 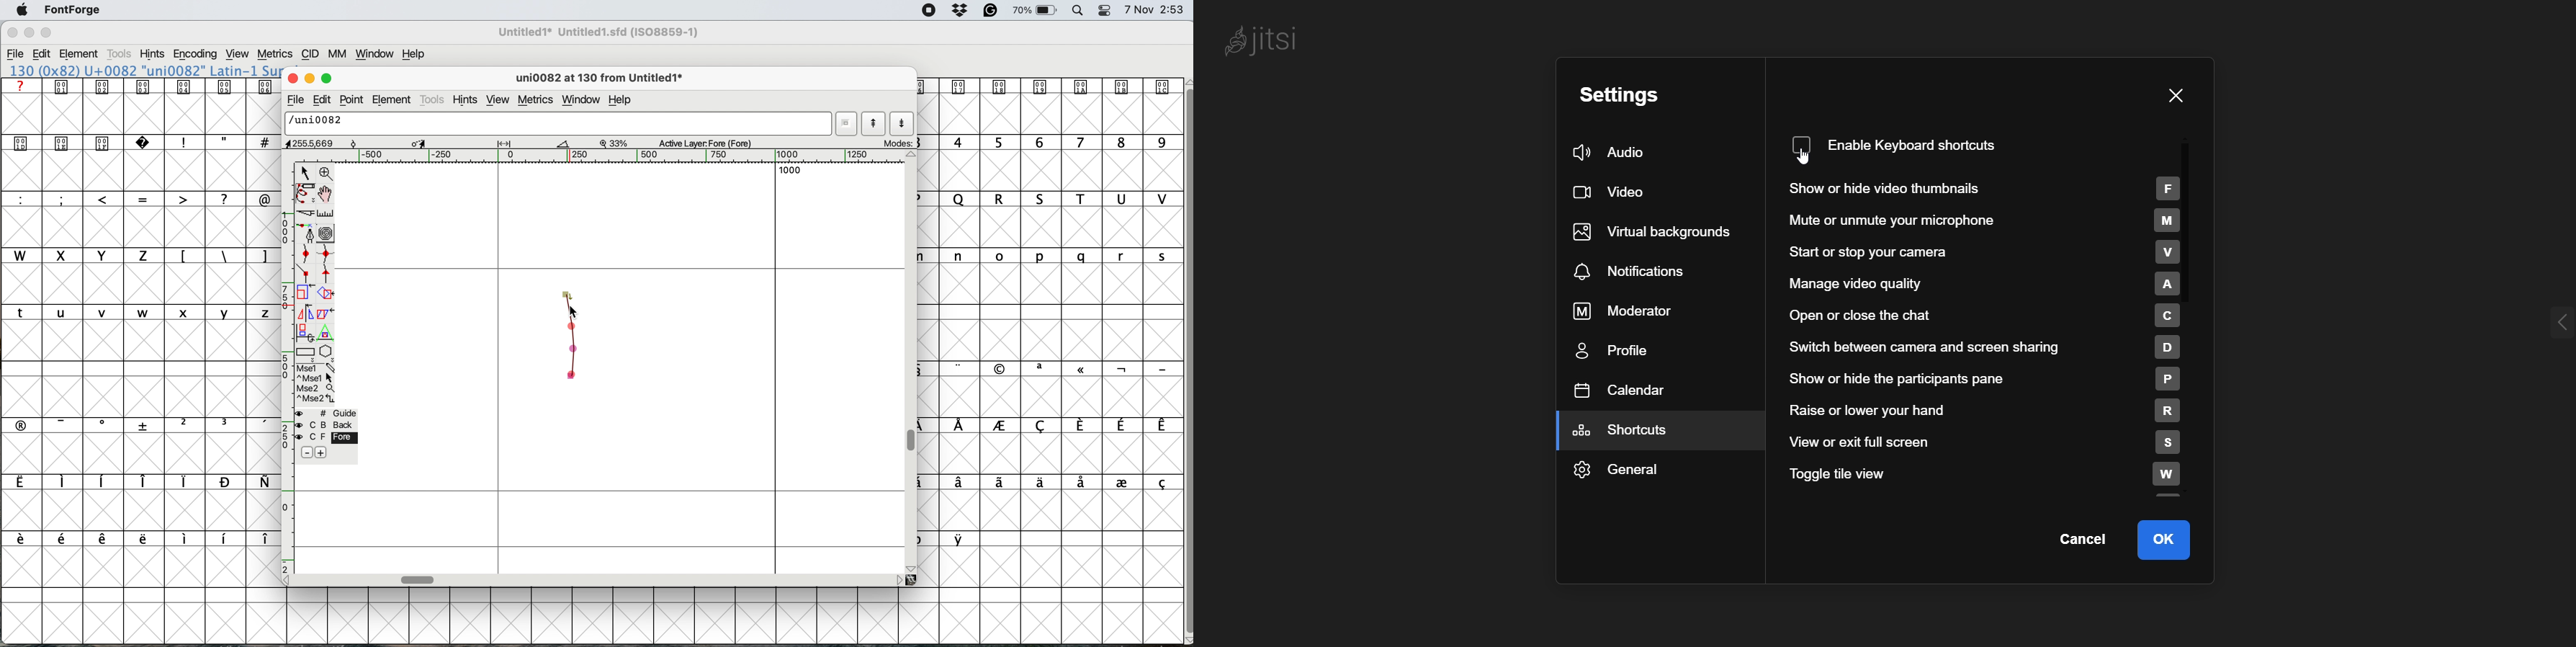 I want to click on view, so click(x=239, y=54).